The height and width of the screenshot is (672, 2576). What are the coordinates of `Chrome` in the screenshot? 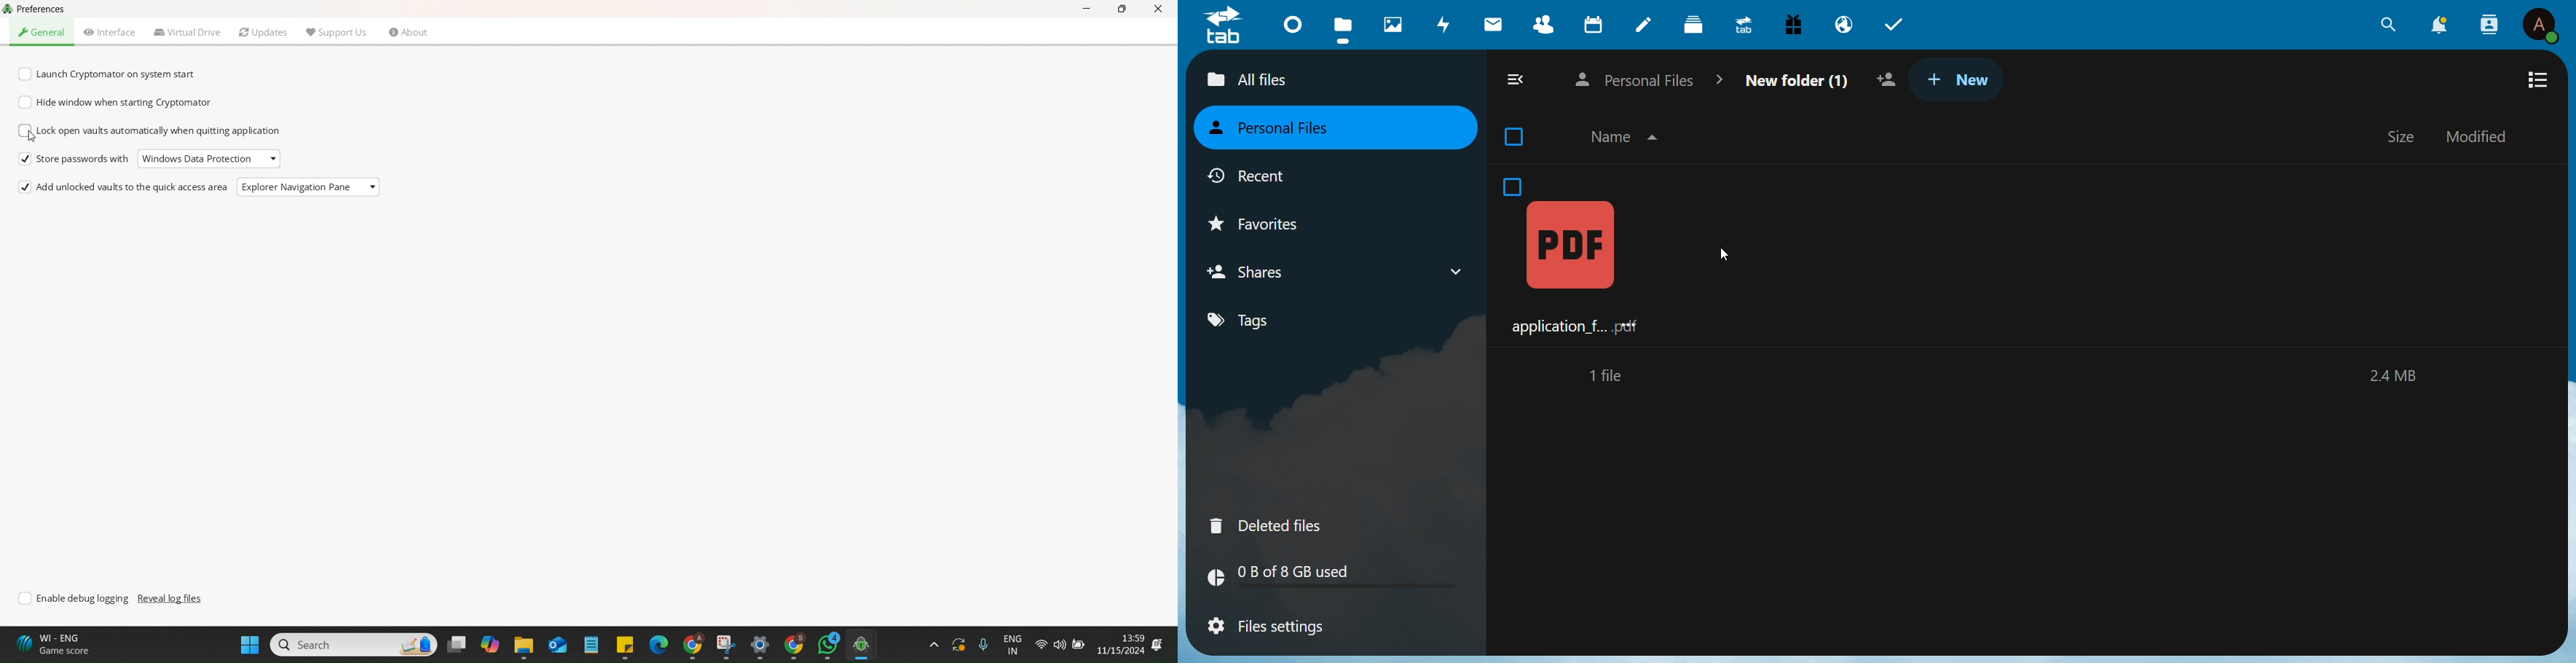 It's located at (690, 645).